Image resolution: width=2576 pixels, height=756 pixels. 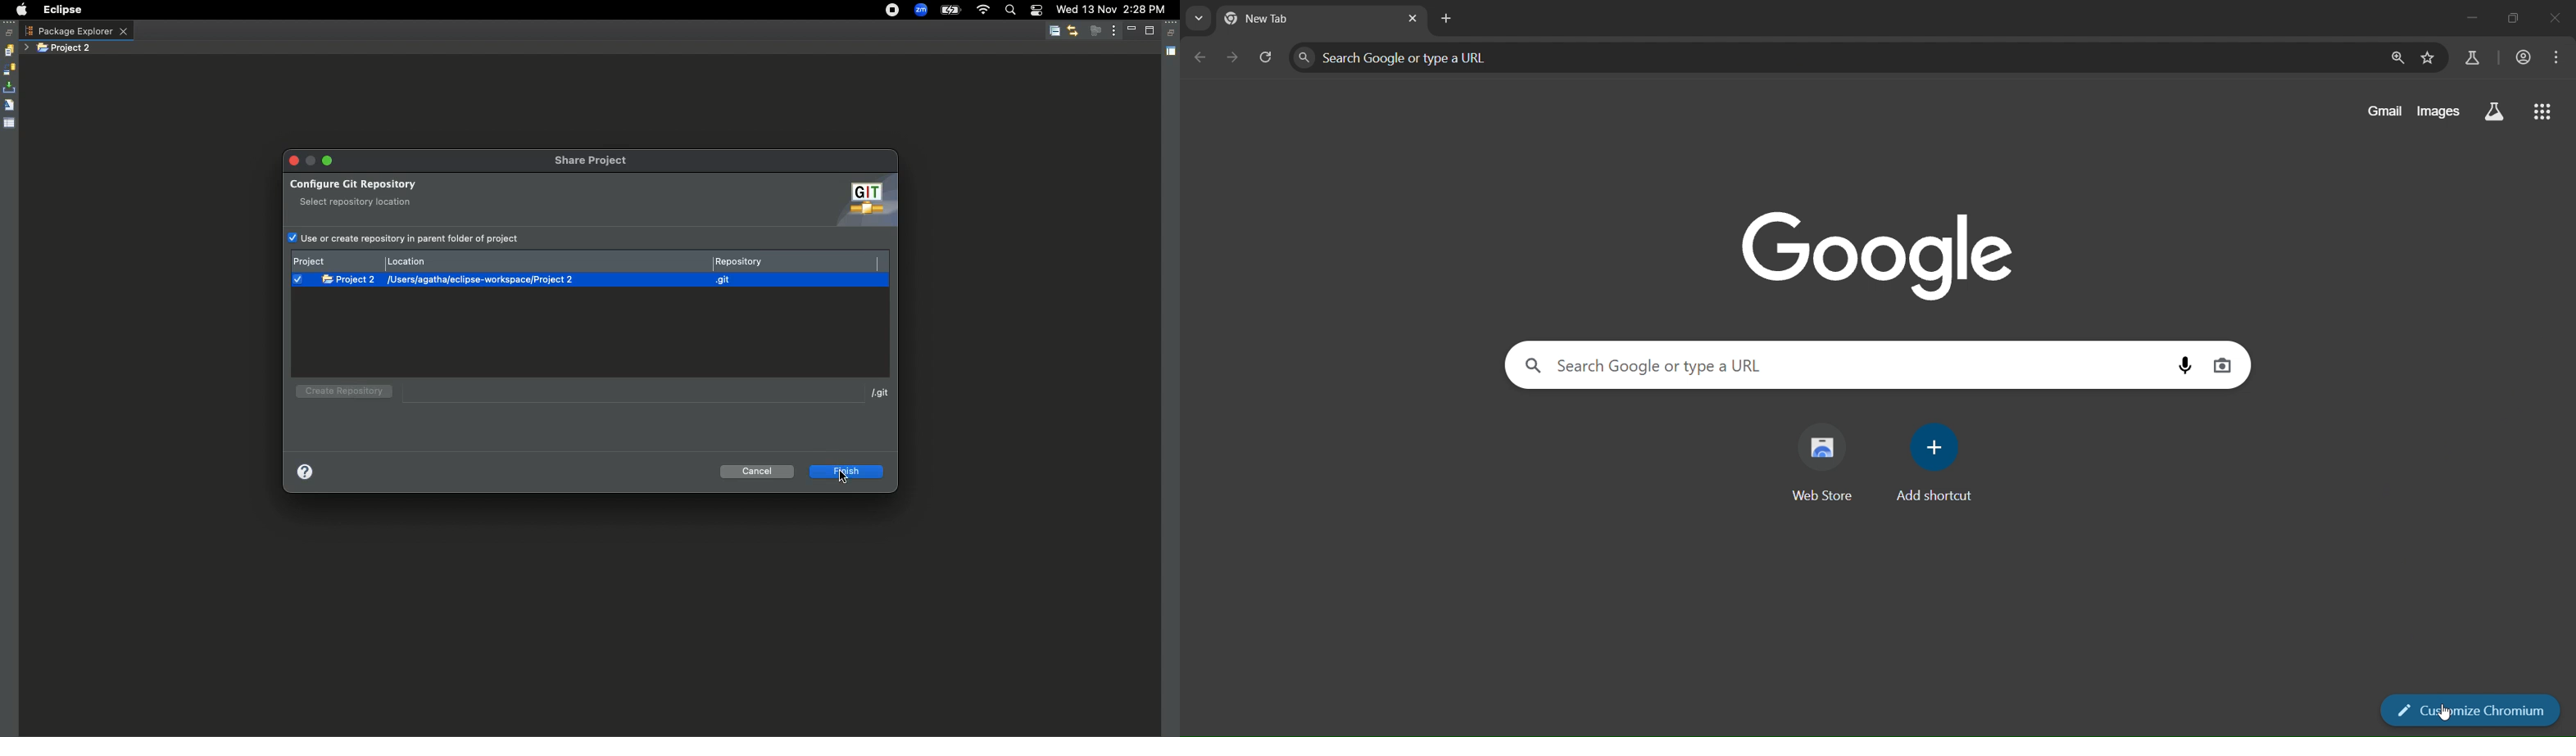 I want to click on Project 2 /Users/agatha/eclipse-workspace/Project 2, .git, so click(x=598, y=279).